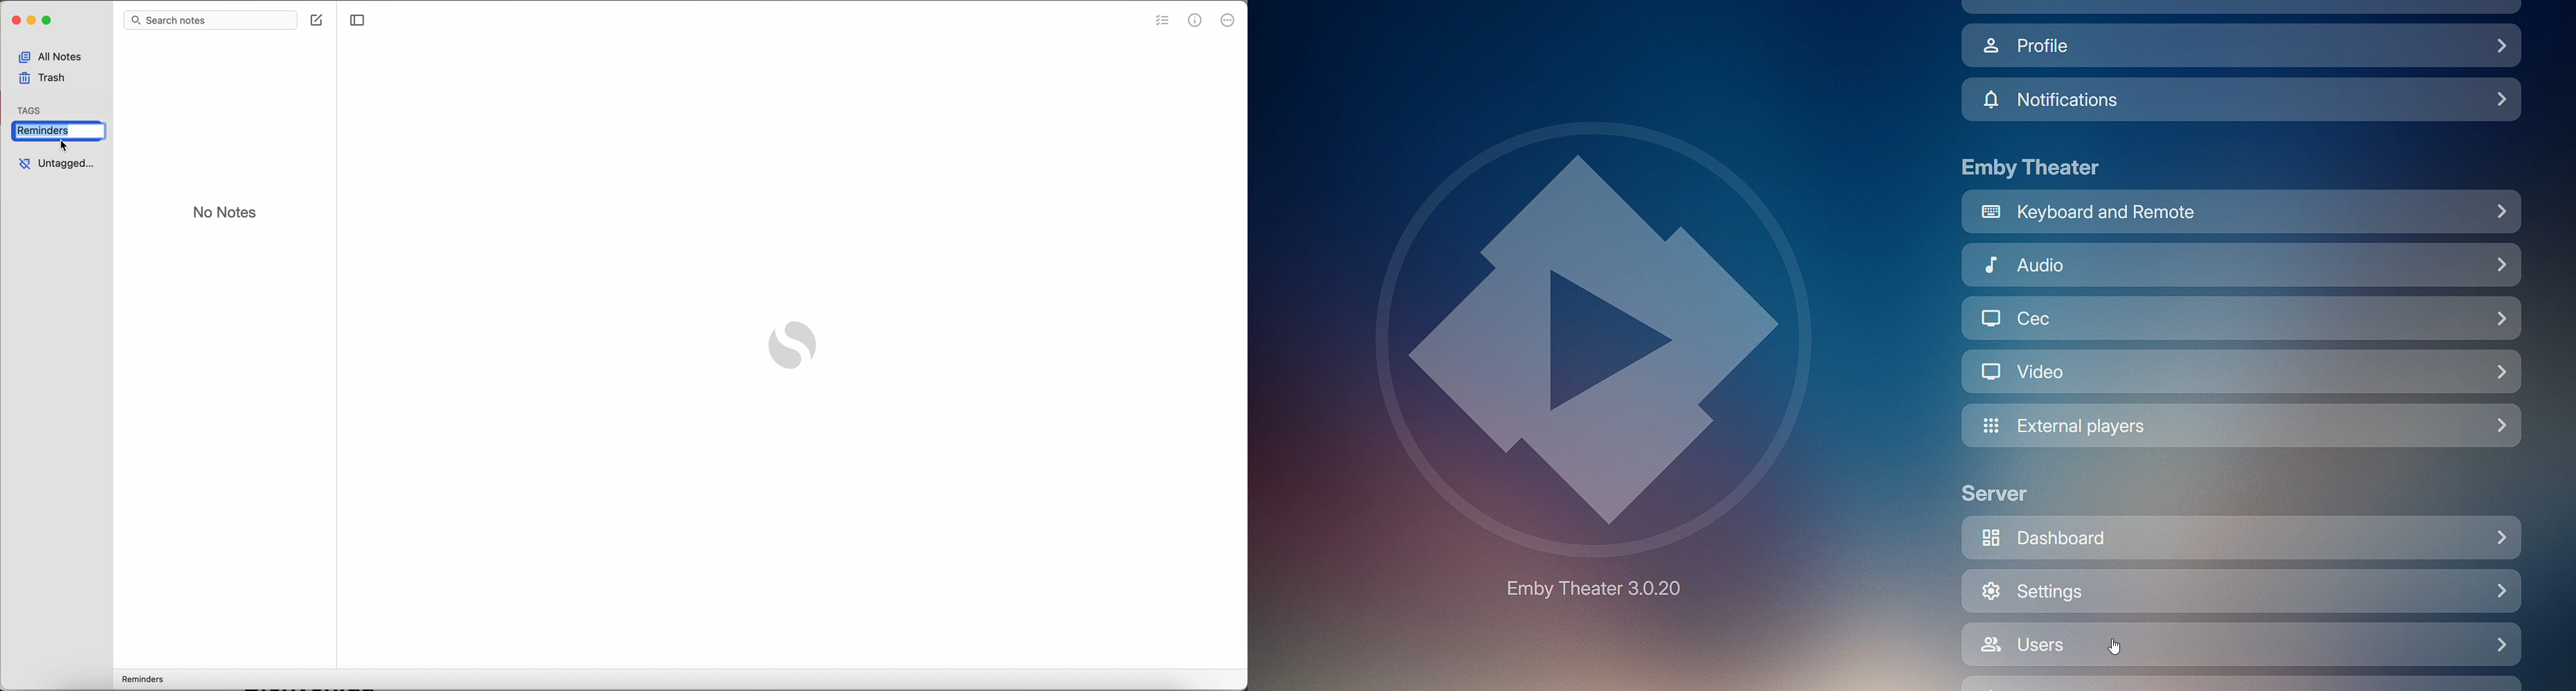 Image resolution: width=2576 pixels, height=700 pixels. What do you see at coordinates (1602, 587) in the screenshot?
I see `Emby Theater 3.0.20` at bounding box center [1602, 587].